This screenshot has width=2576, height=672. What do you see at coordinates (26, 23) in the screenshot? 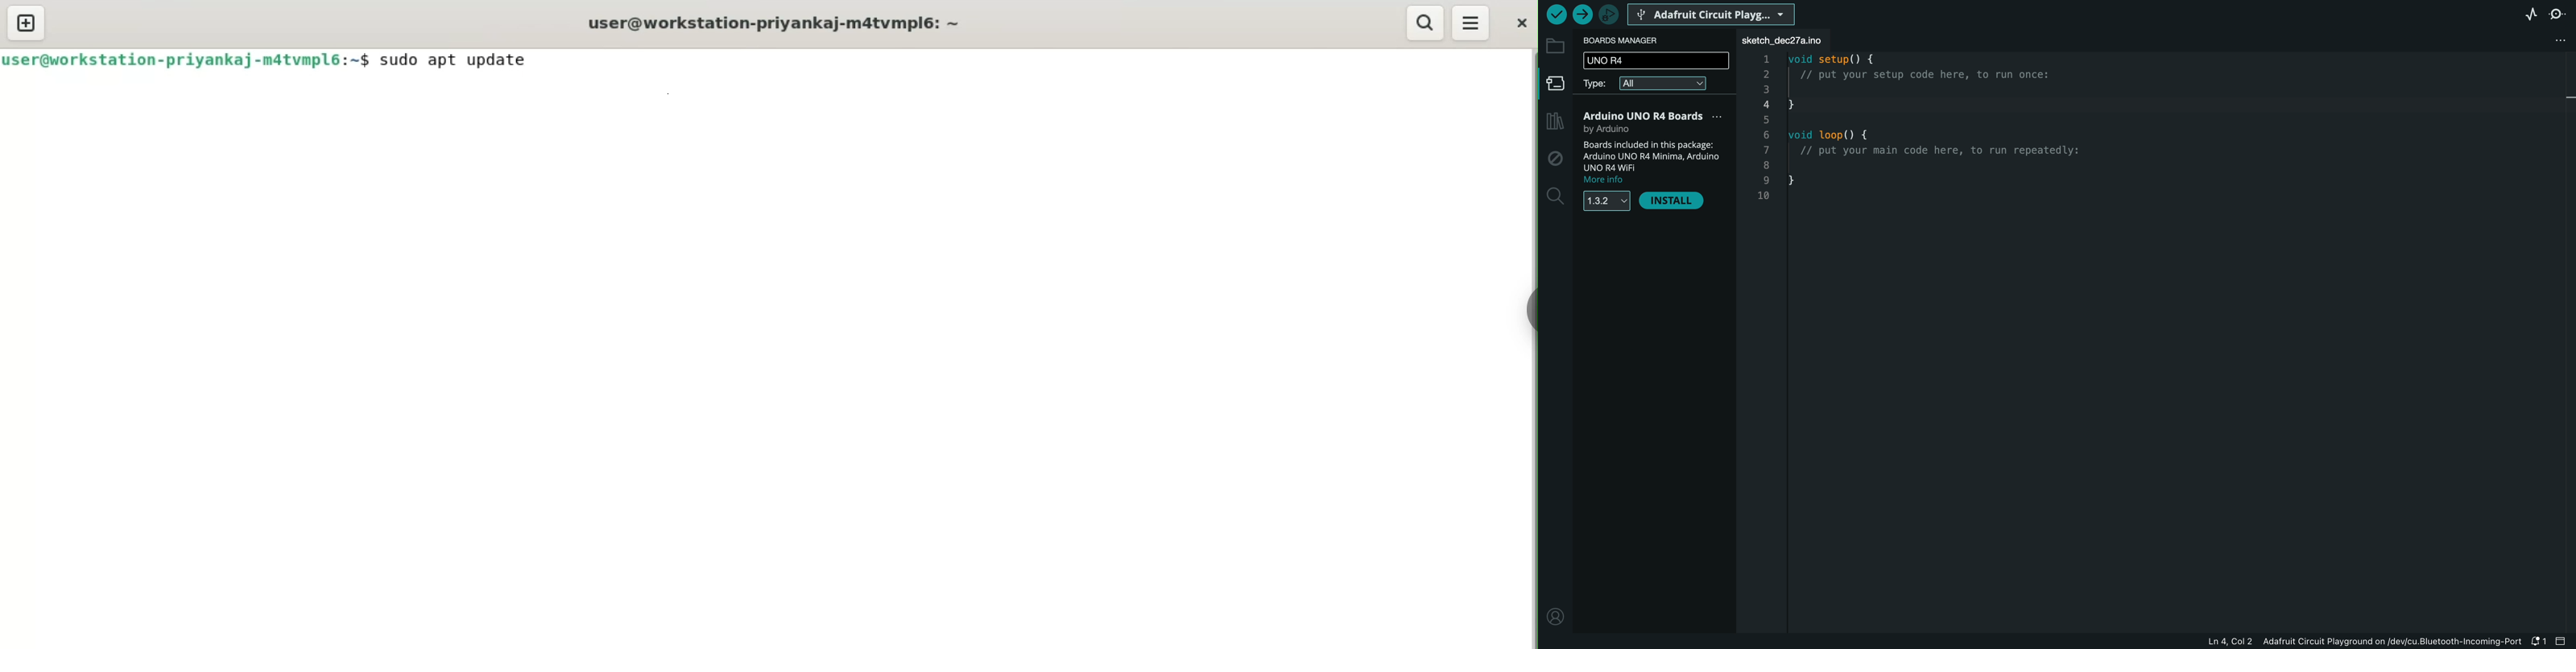
I see `new tab` at bounding box center [26, 23].